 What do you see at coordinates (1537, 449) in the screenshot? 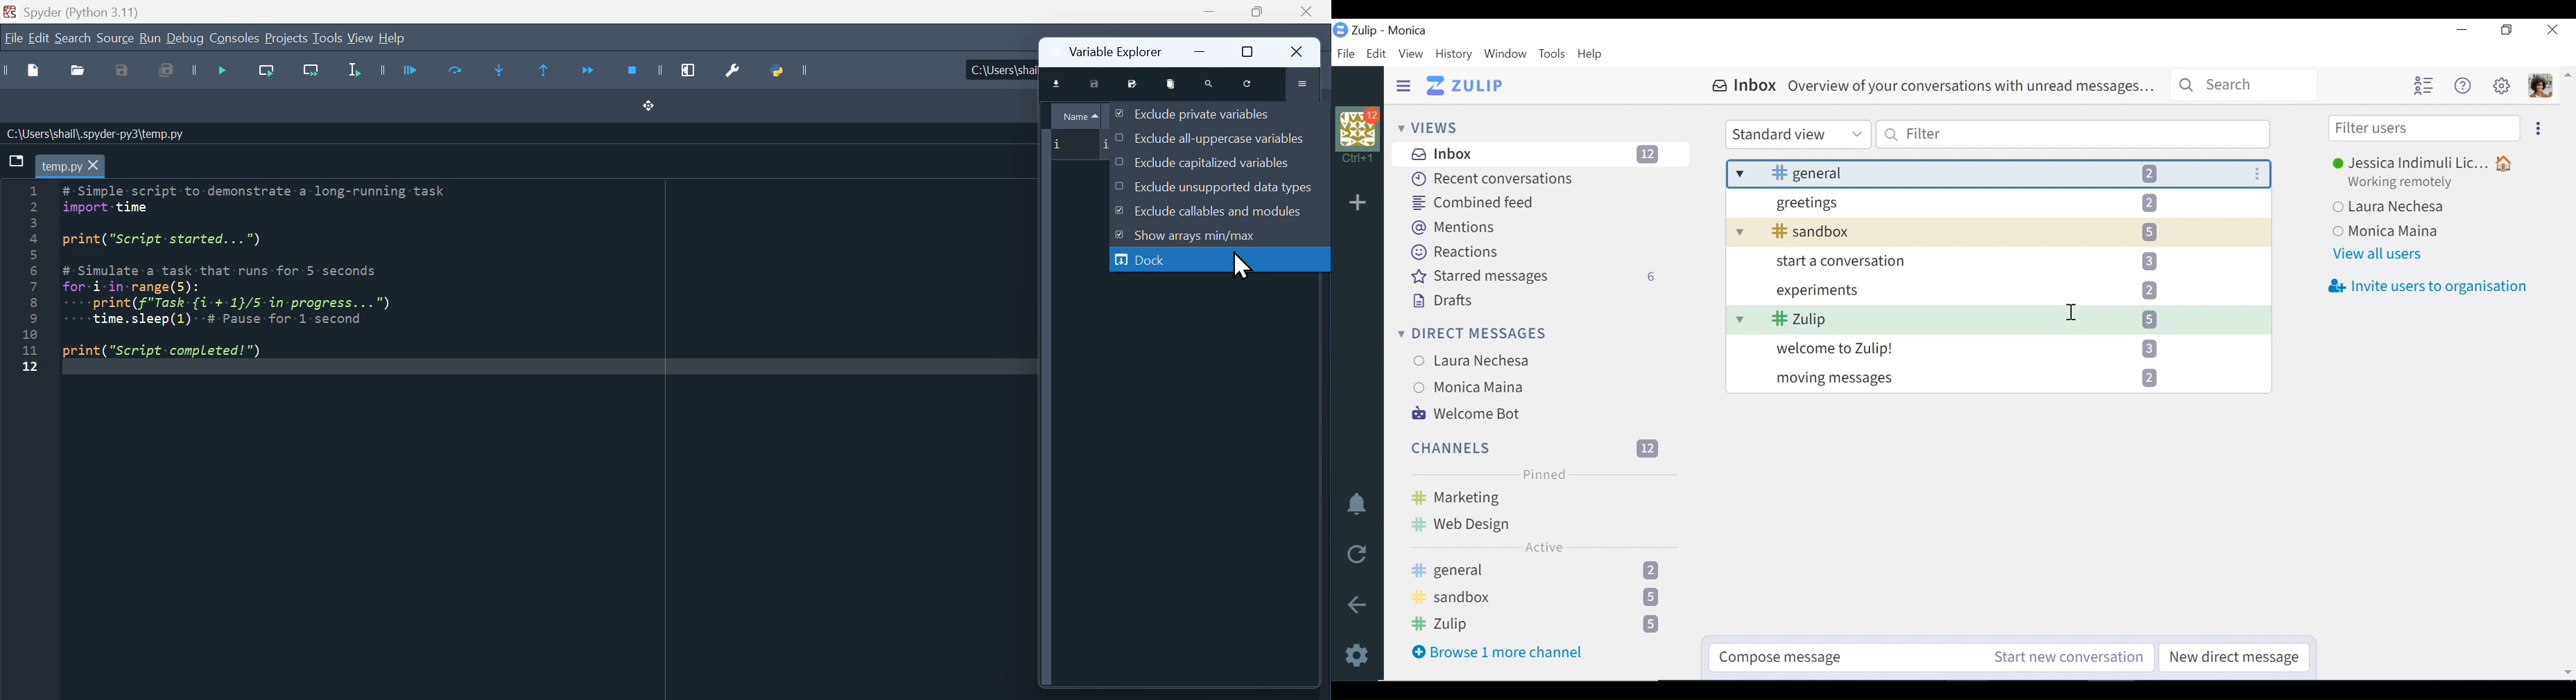
I see `Channel` at bounding box center [1537, 449].